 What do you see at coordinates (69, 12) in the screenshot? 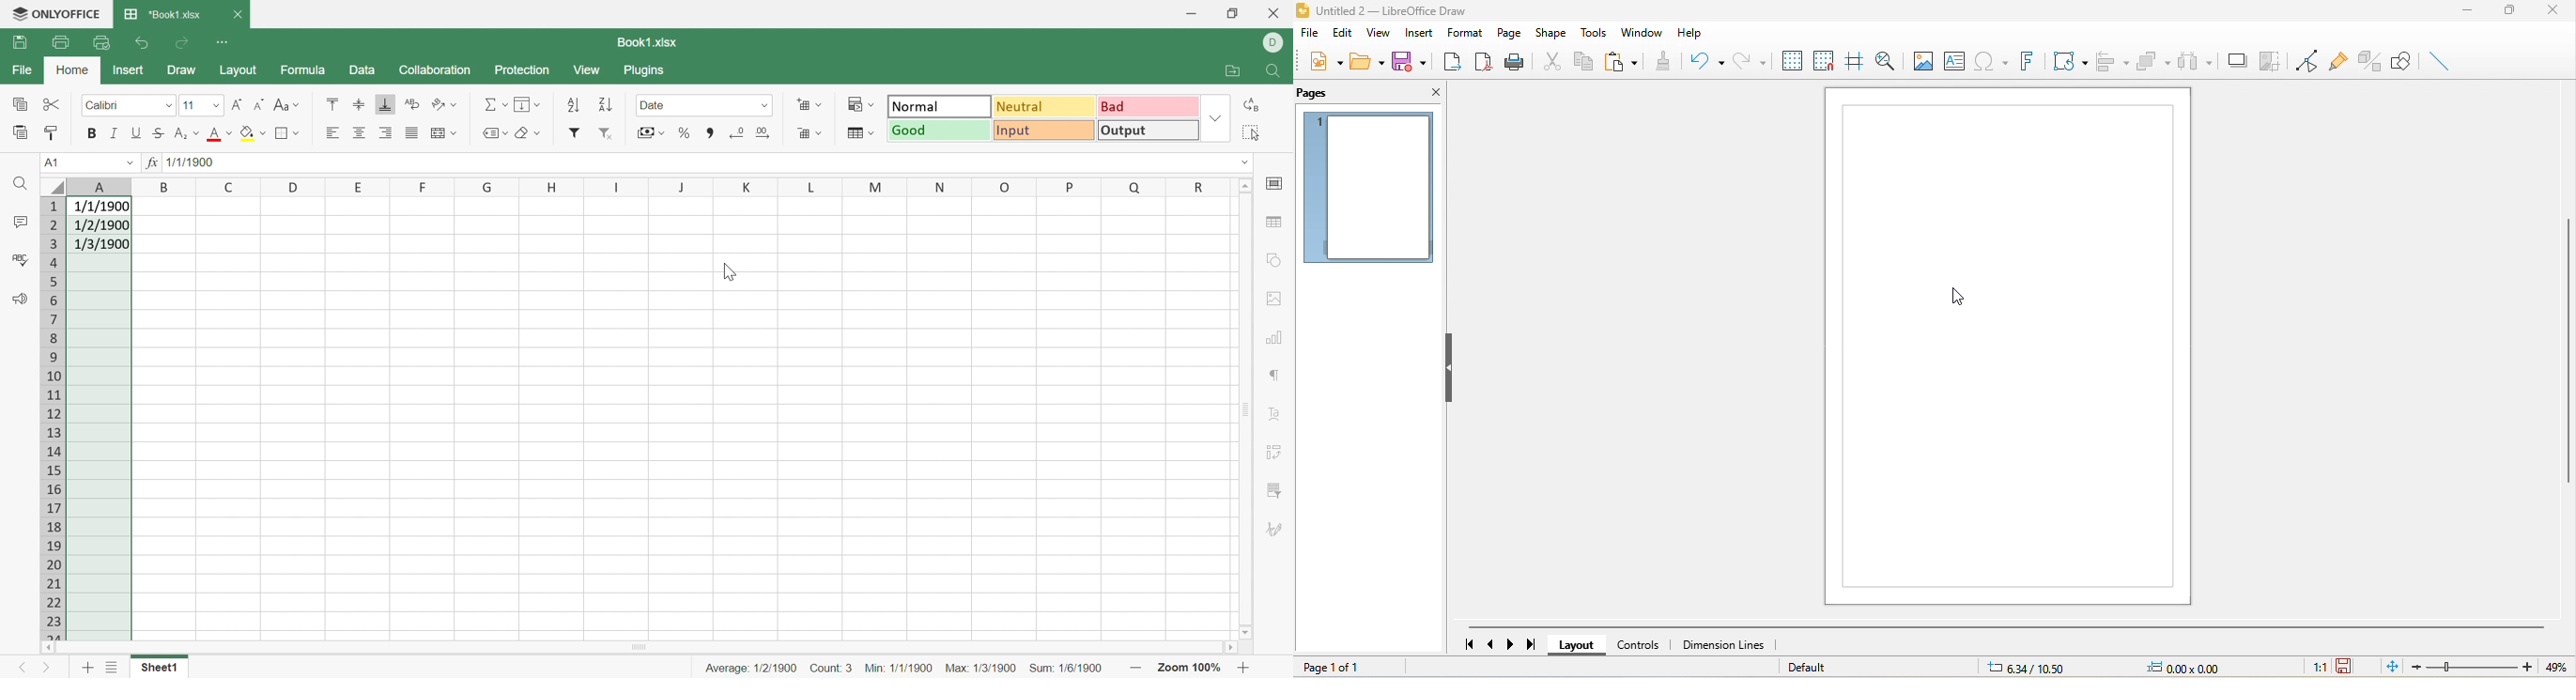
I see `ONLYOFFICE` at bounding box center [69, 12].